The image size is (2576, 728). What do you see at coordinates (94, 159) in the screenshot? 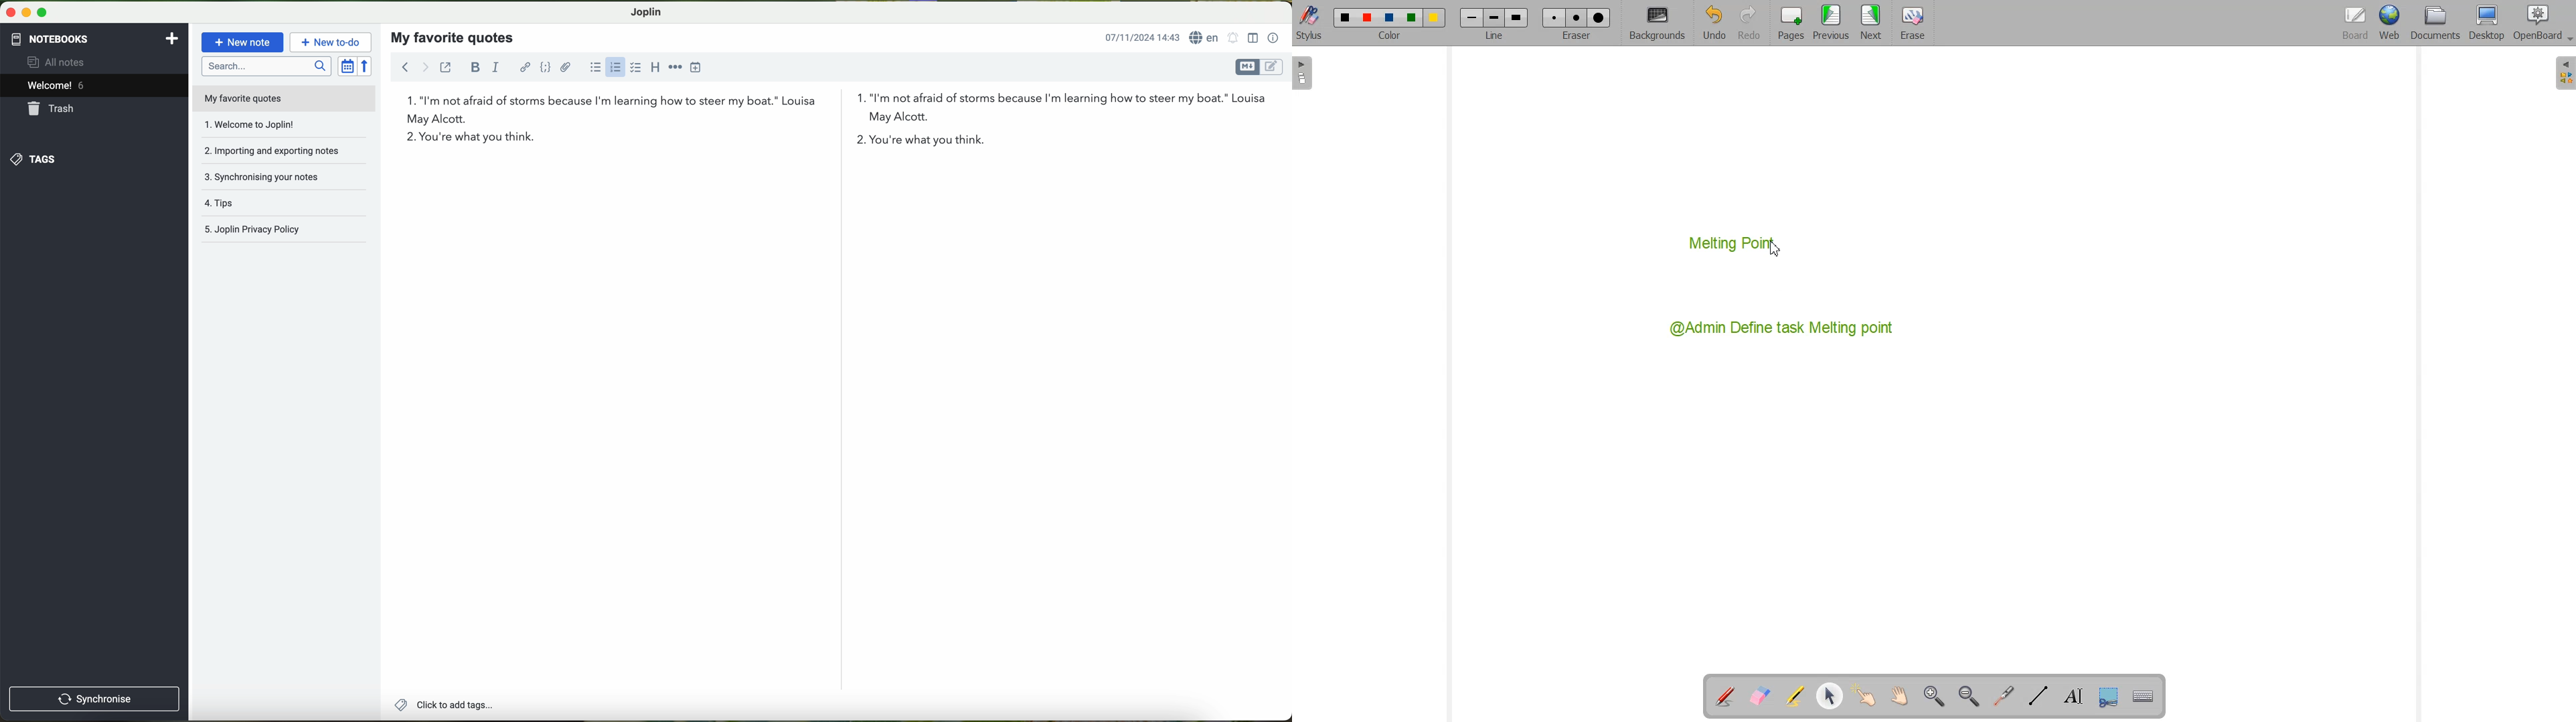
I see `tags` at bounding box center [94, 159].